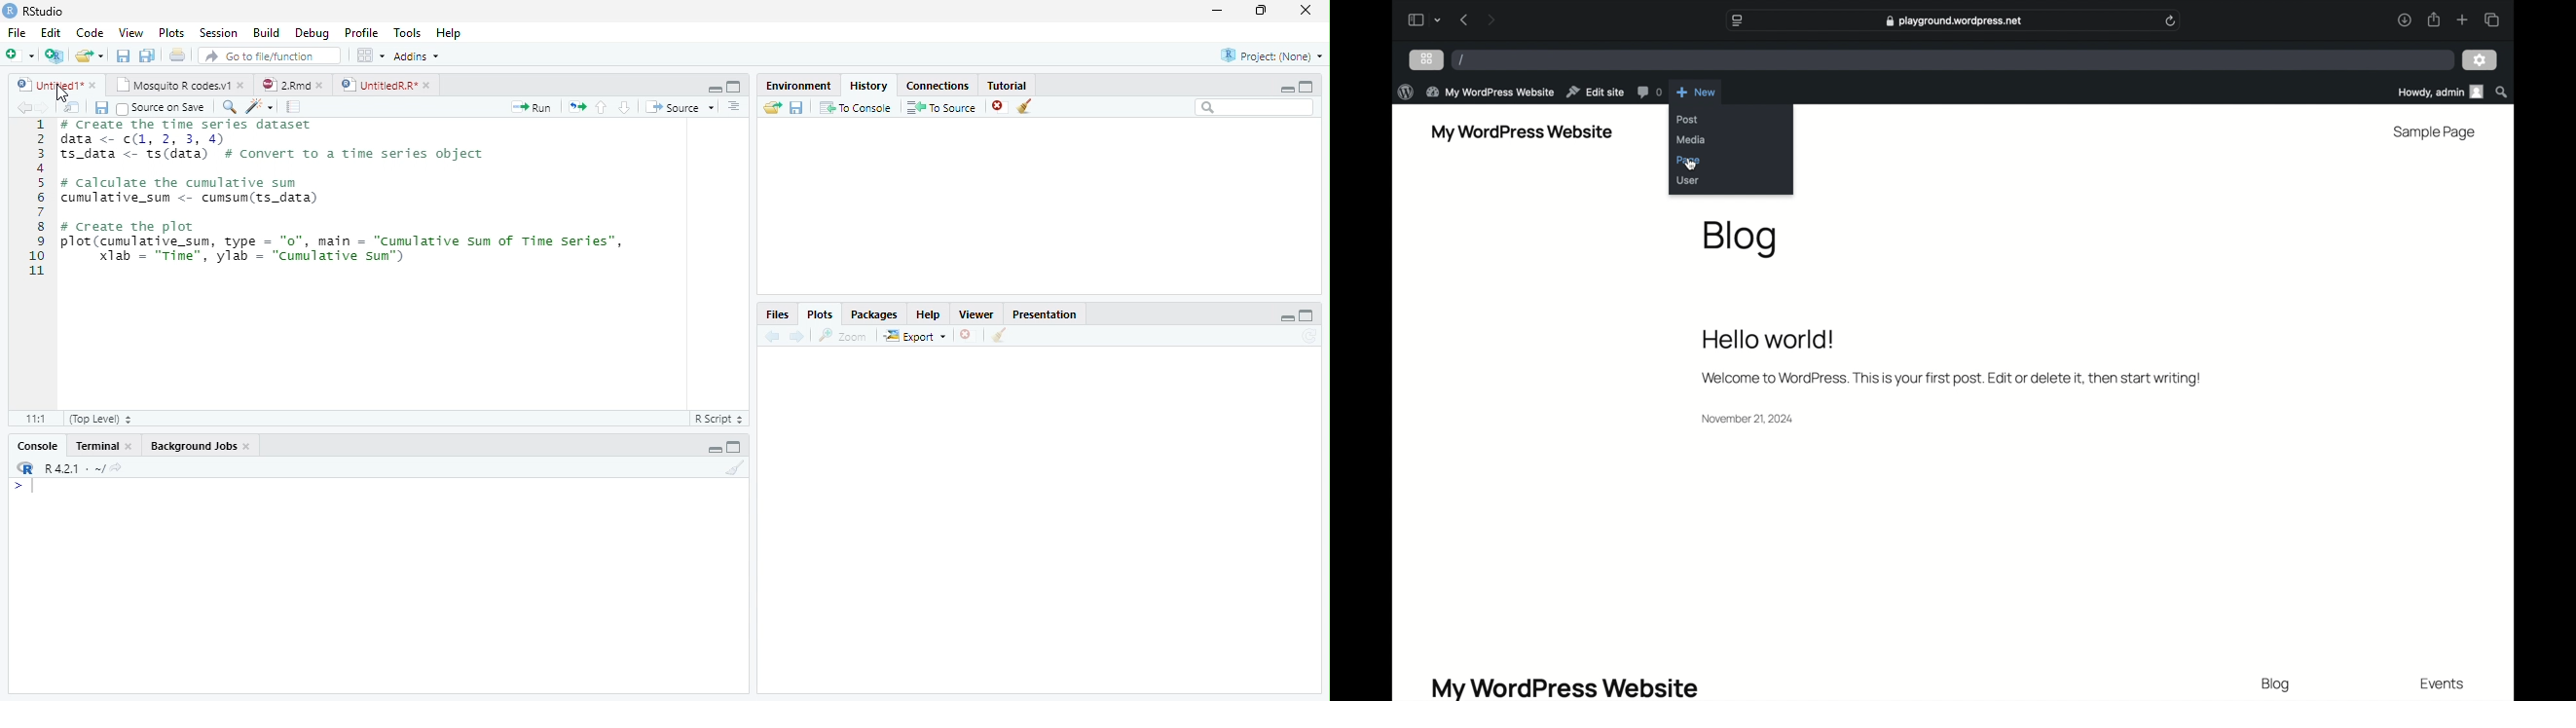 The width and height of the screenshot is (2576, 728). What do you see at coordinates (1306, 316) in the screenshot?
I see `Maximize` at bounding box center [1306, 316].